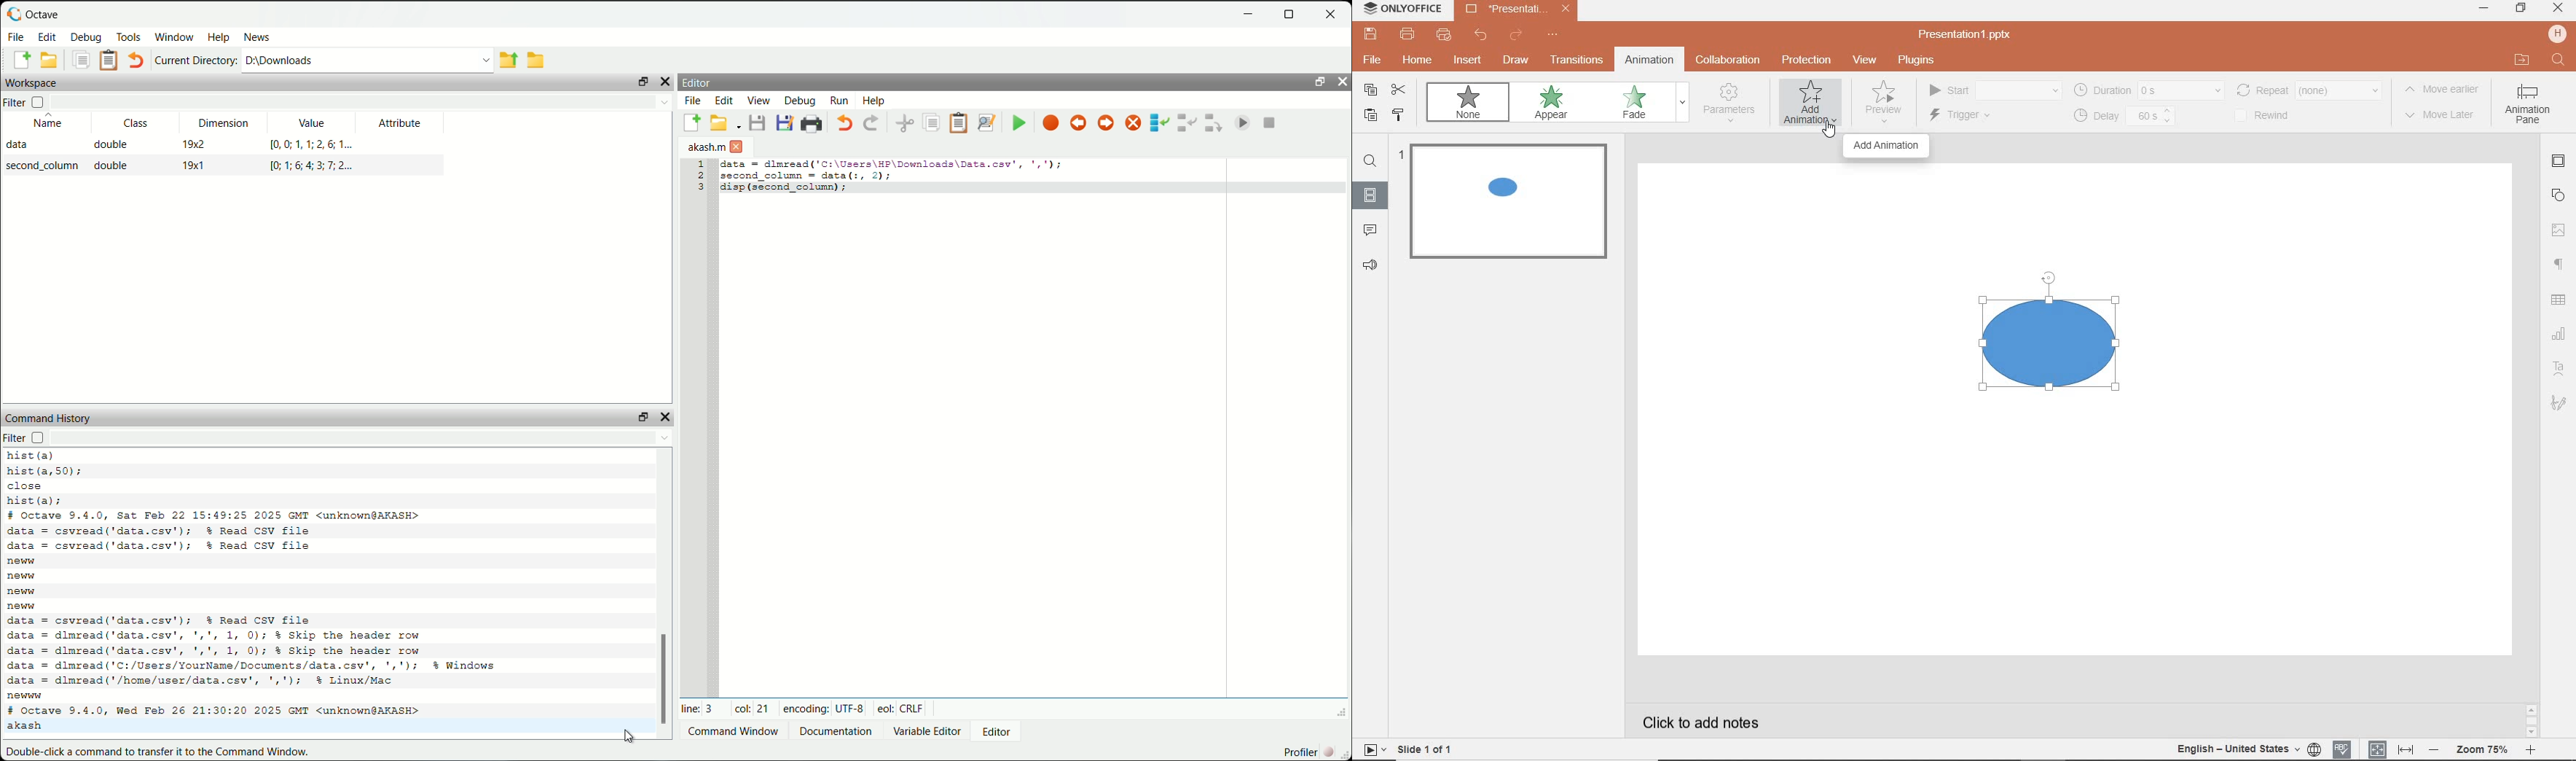  I want to click on COPY STYLE, so click(1399, 115).